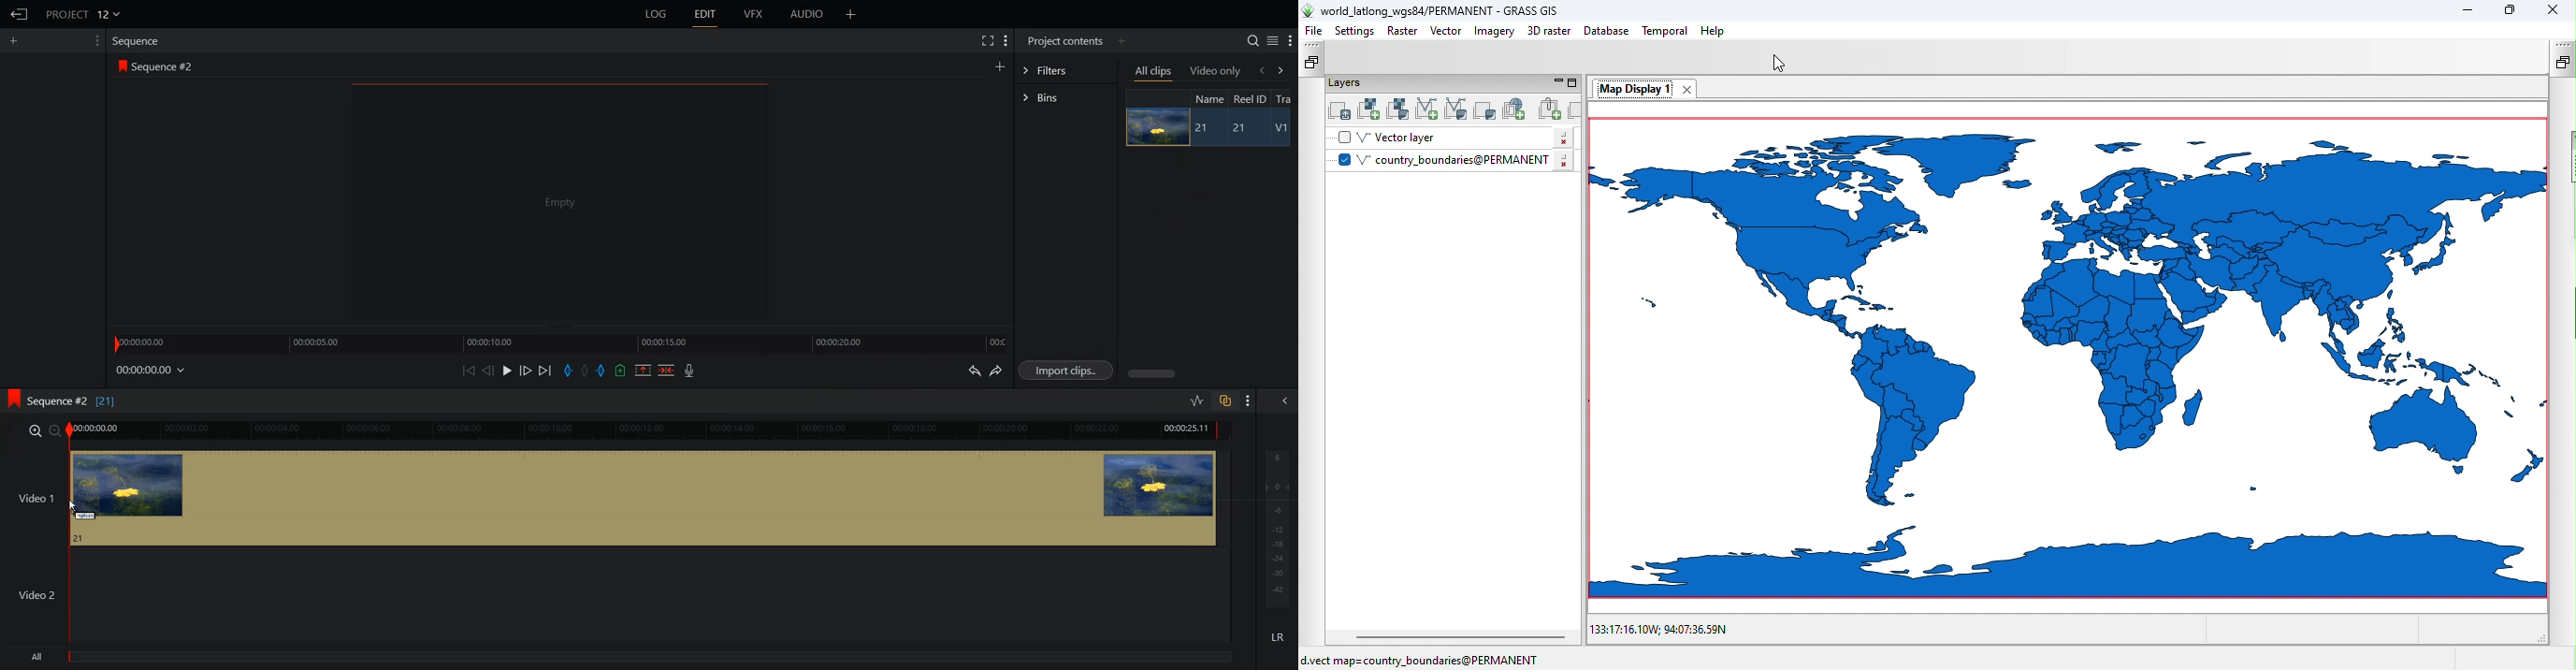 This screenshot has height=672, width=2576. Describe the element at coordinates (666, 370) in the screenshot. I see `Delete` at that location.